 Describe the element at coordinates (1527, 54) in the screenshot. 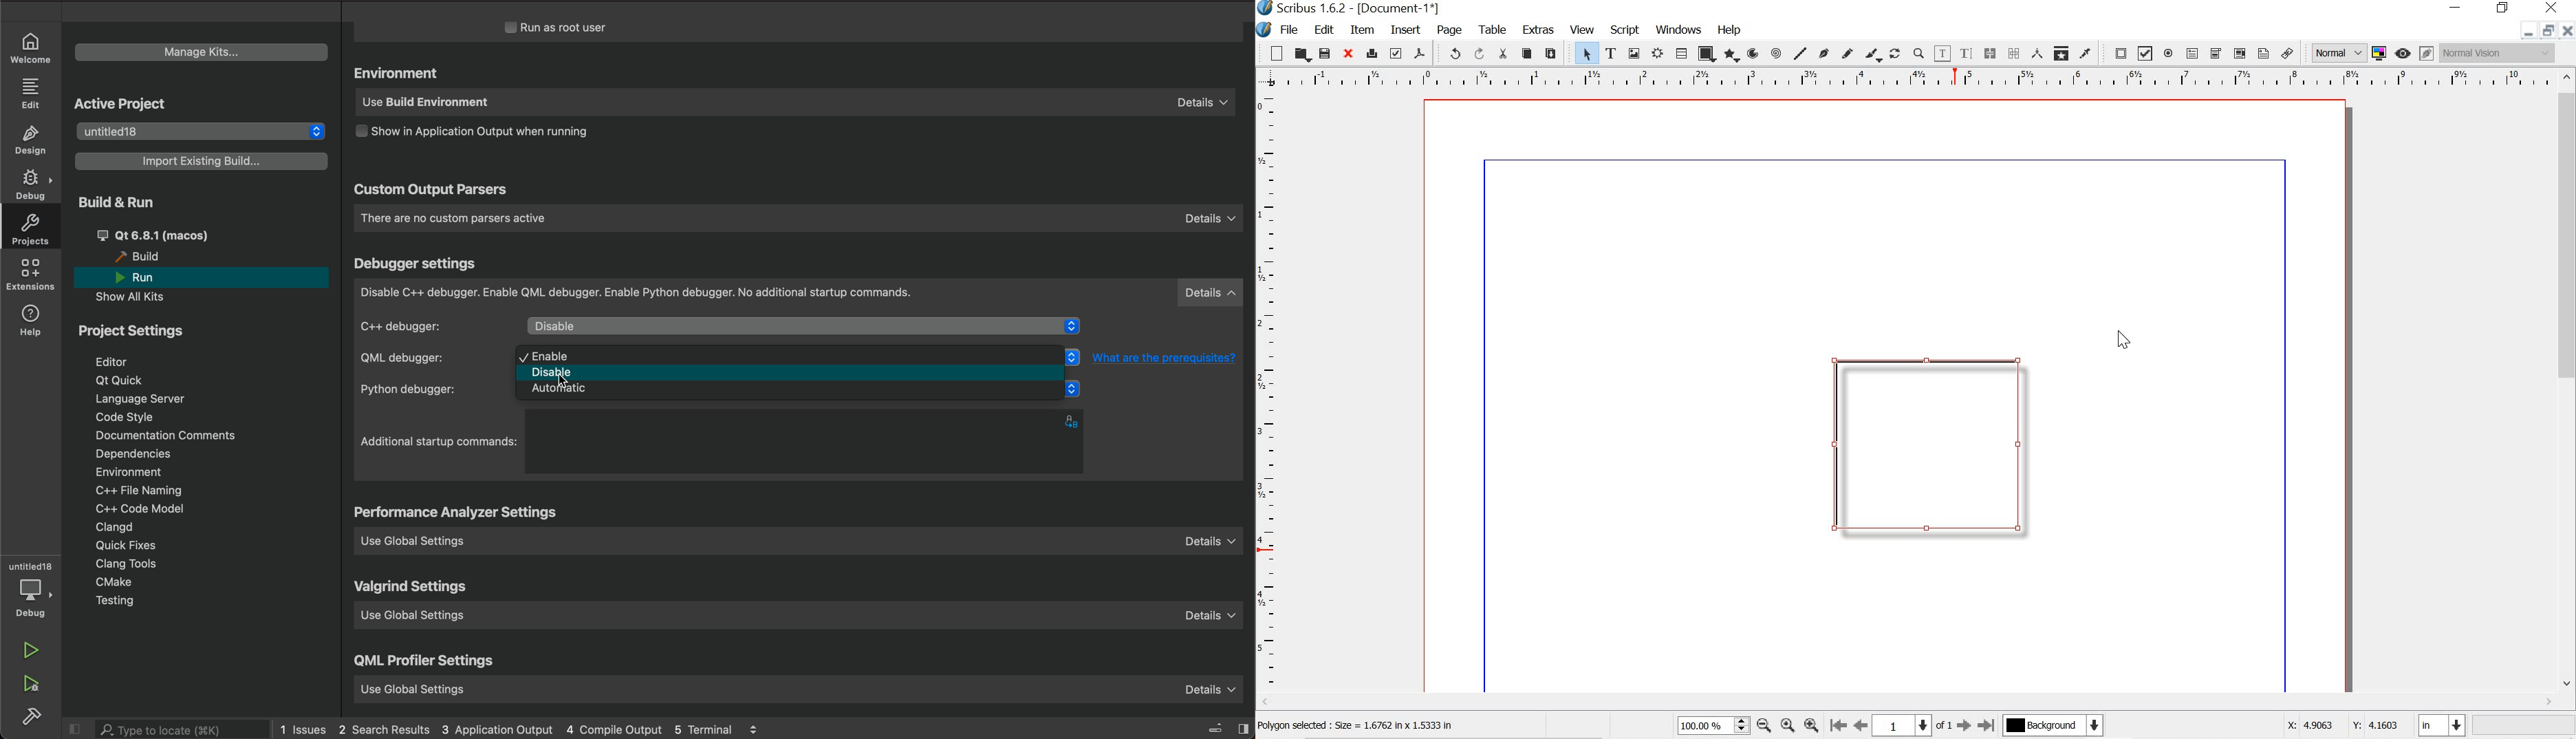

I see `copy` at that location.